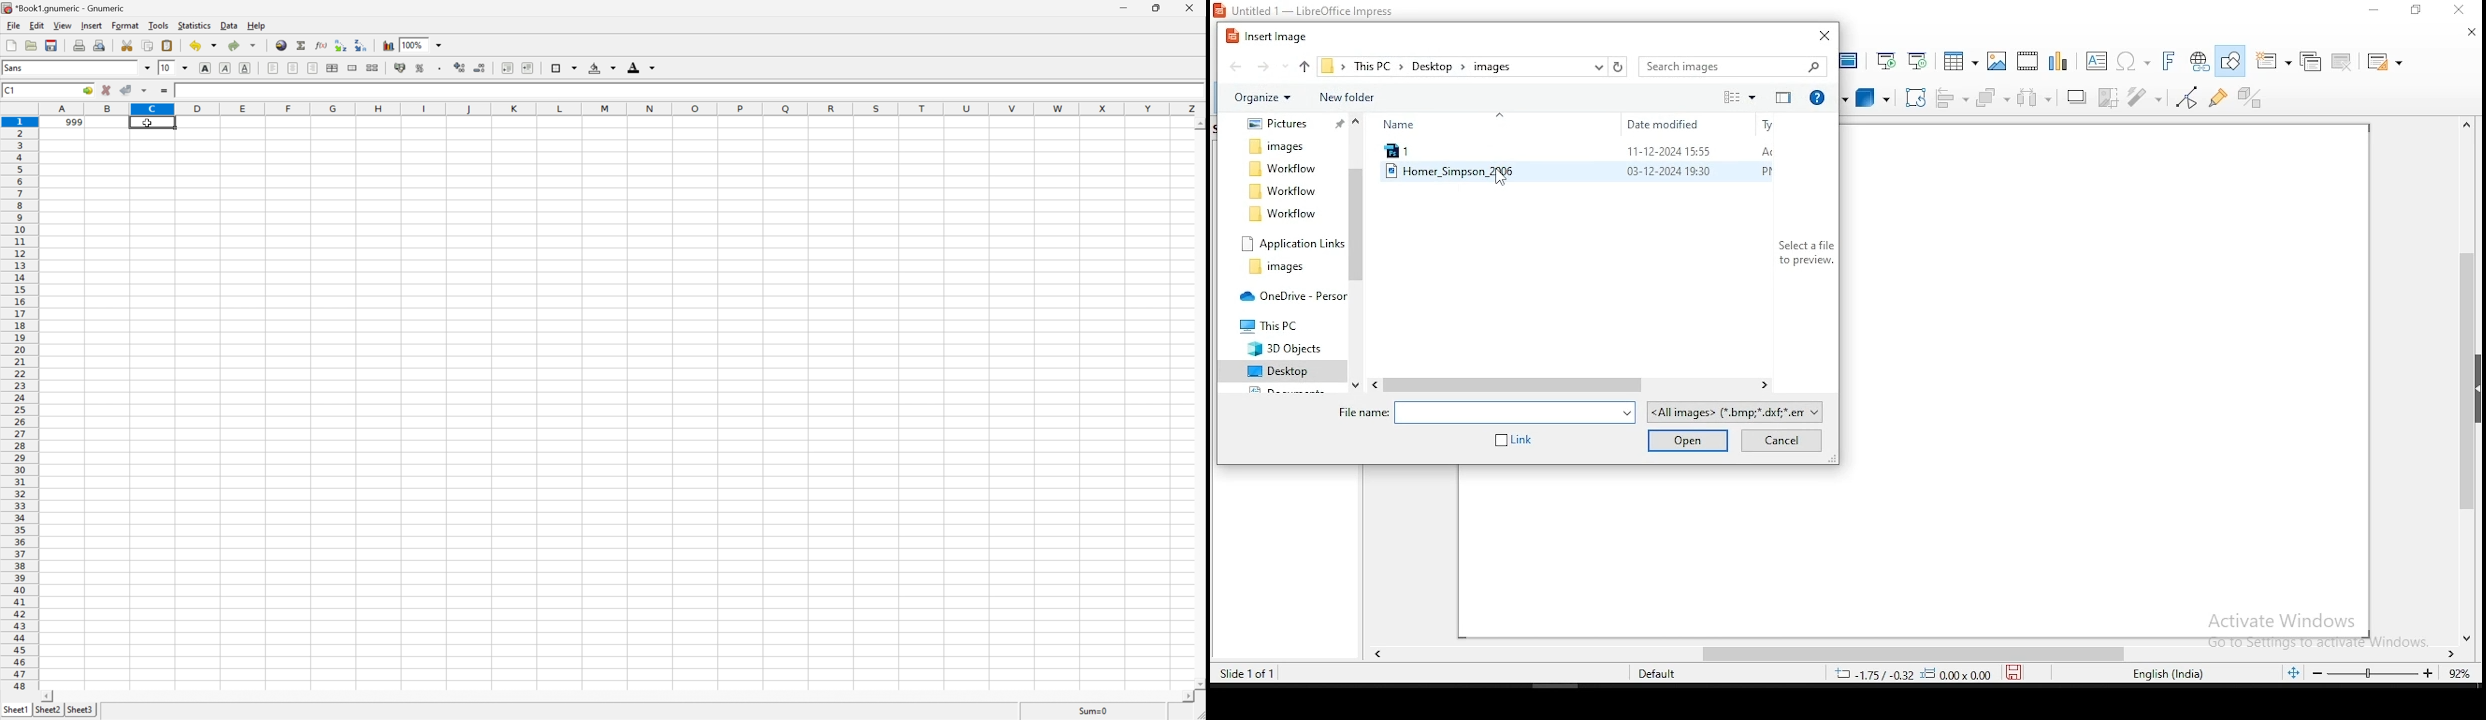 The width and height of the screenshot is (2492, 728). Describe the element at coordinates (1451, 172) in the screenshot. I see `image` at that location.